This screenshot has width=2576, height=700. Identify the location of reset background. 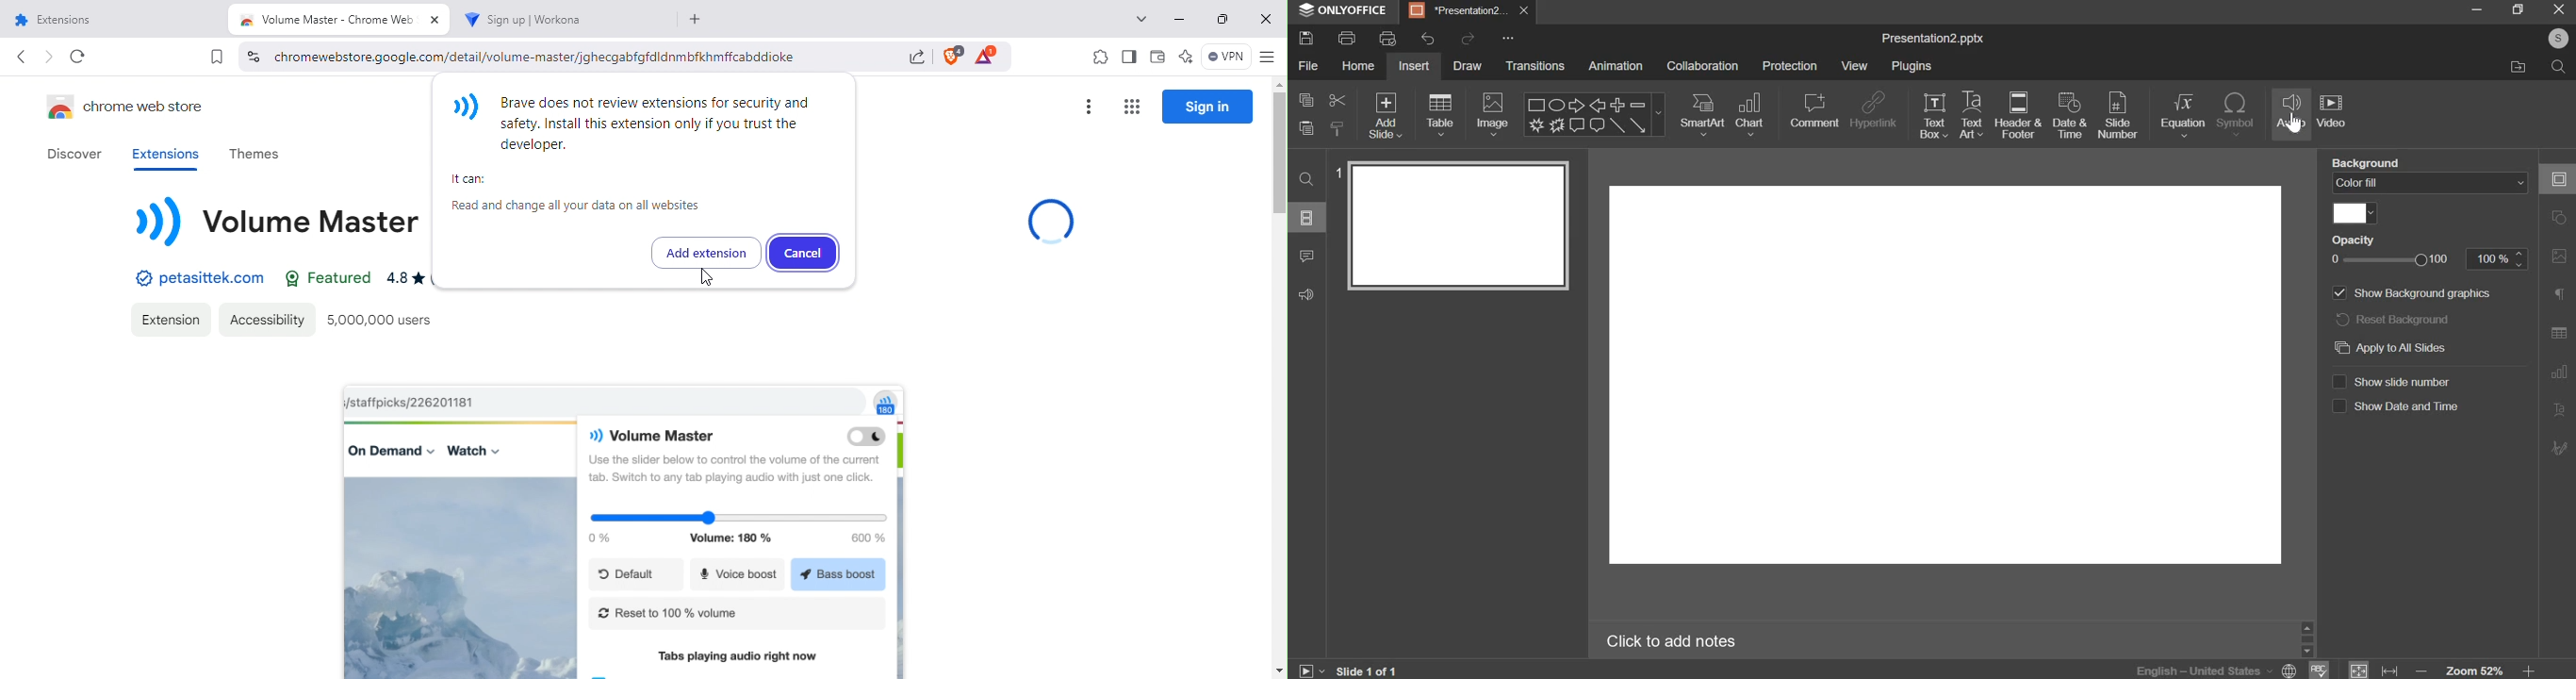
(2396, 321).